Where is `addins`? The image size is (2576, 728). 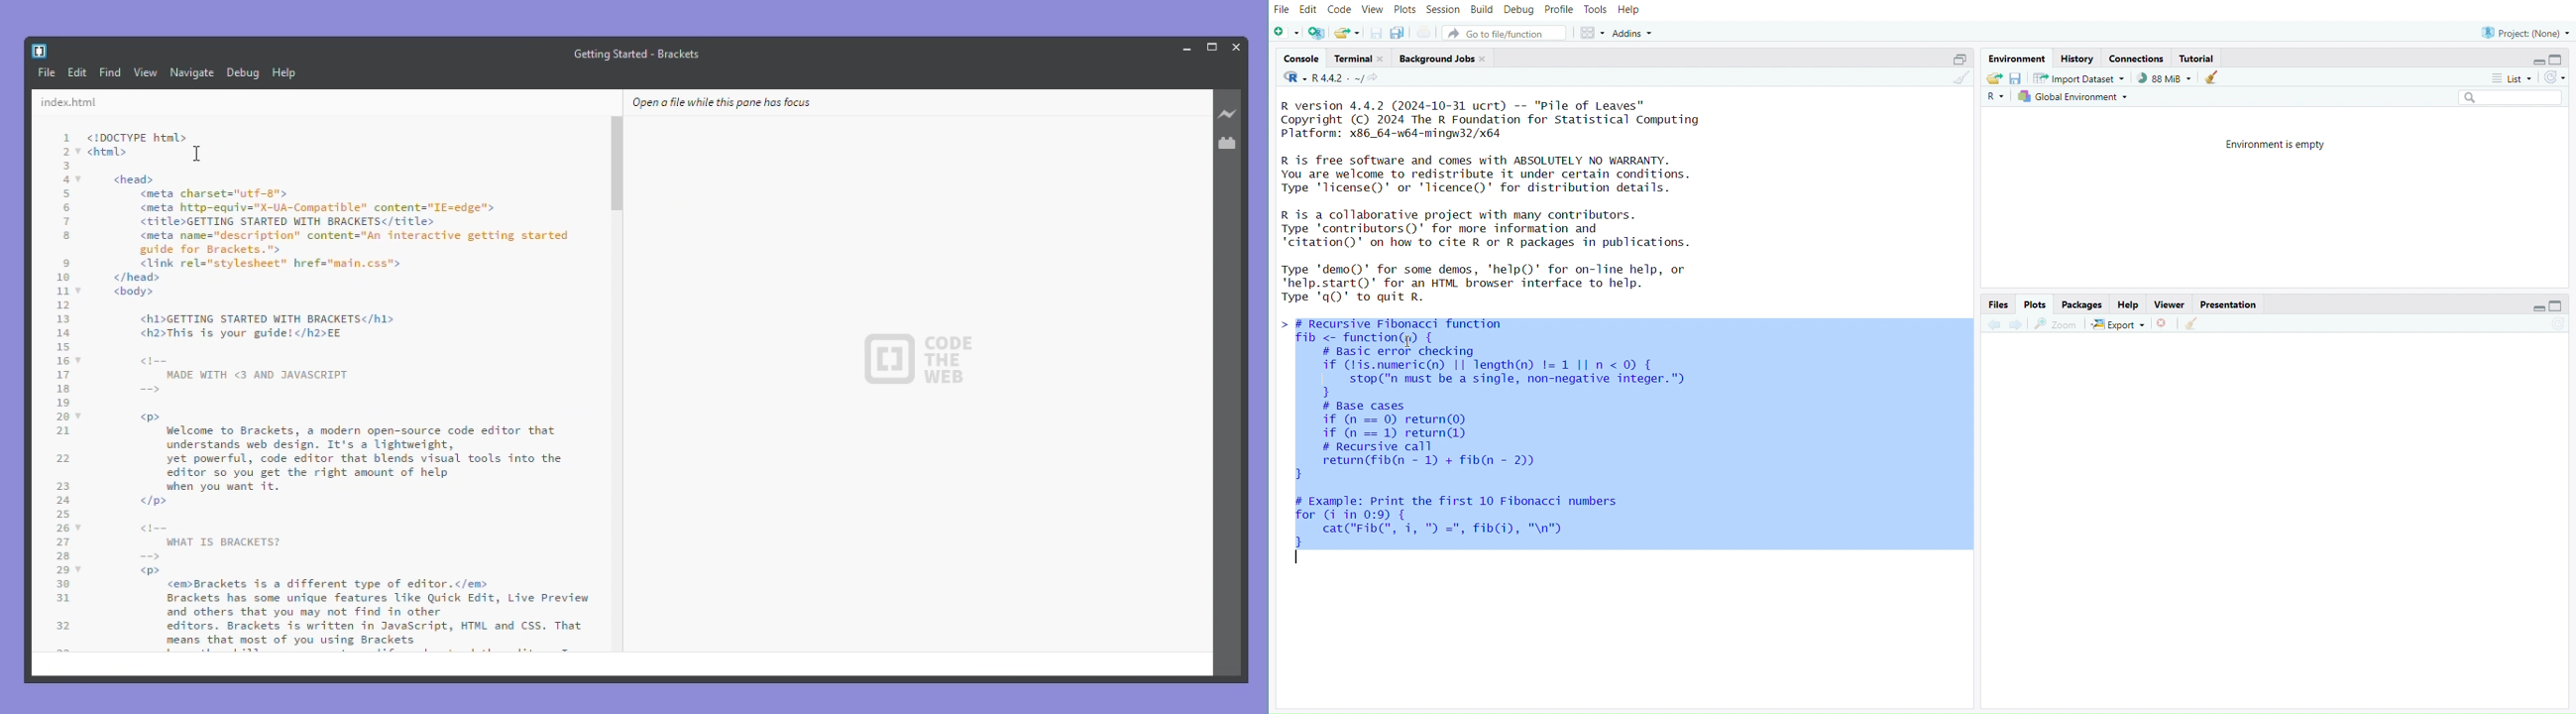
addins is located at coordinates (1636, 33).